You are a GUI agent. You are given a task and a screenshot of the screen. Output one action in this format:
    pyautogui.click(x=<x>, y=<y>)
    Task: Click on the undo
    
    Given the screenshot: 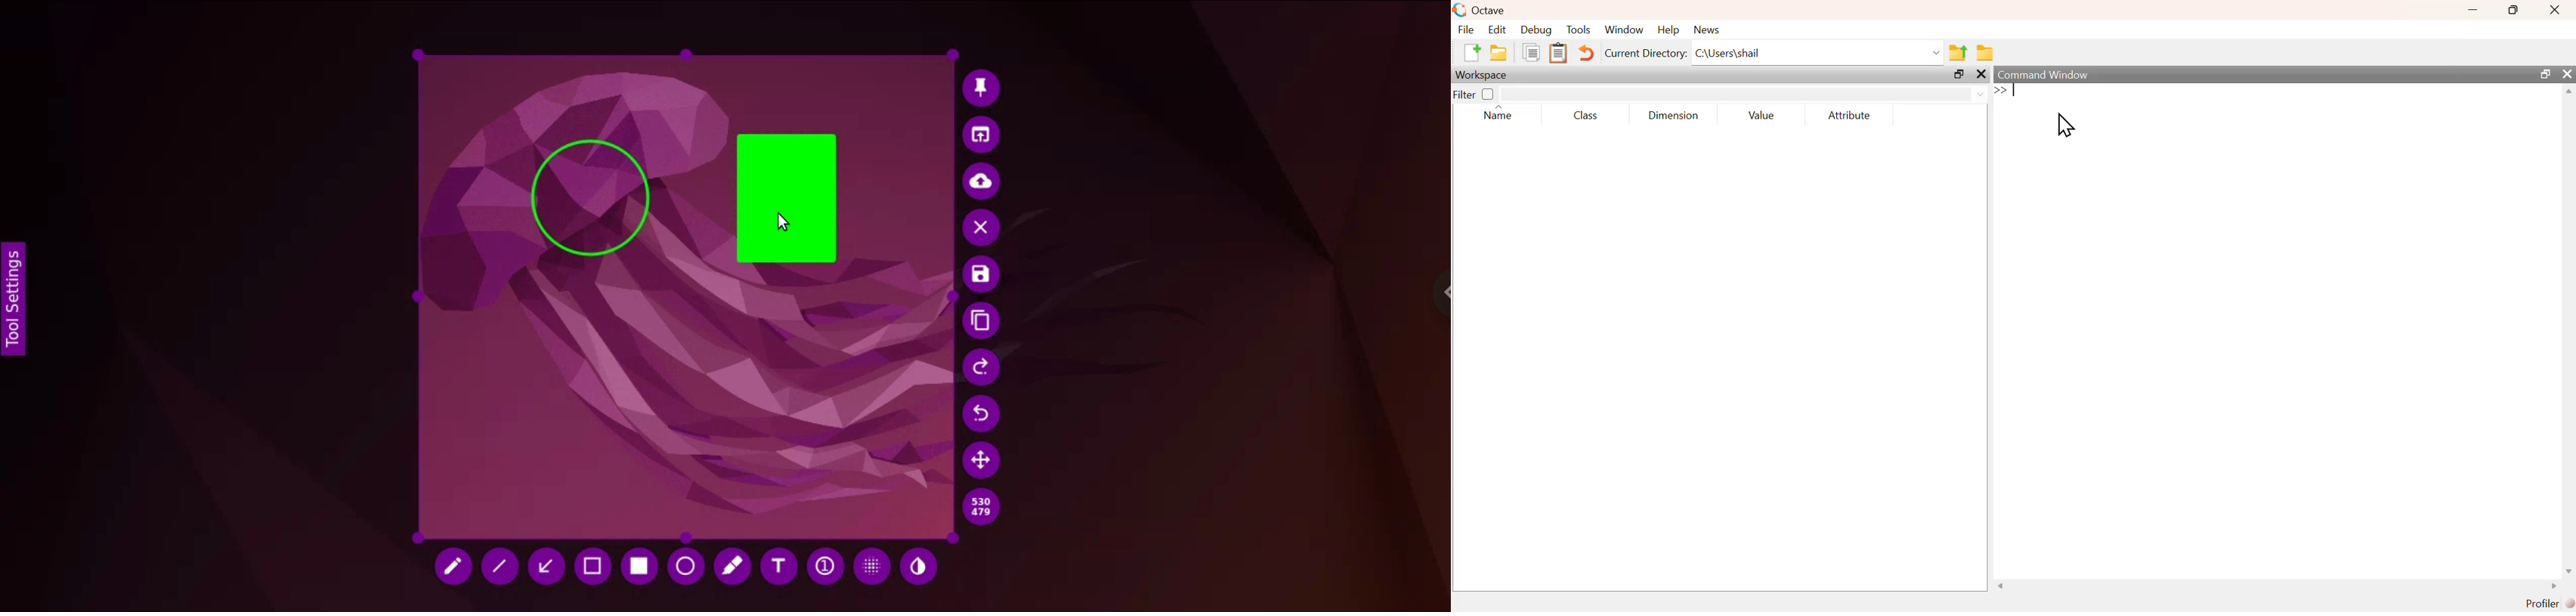 What is the action you would take?
    pyautogui.click(x=1587, y=55)
    